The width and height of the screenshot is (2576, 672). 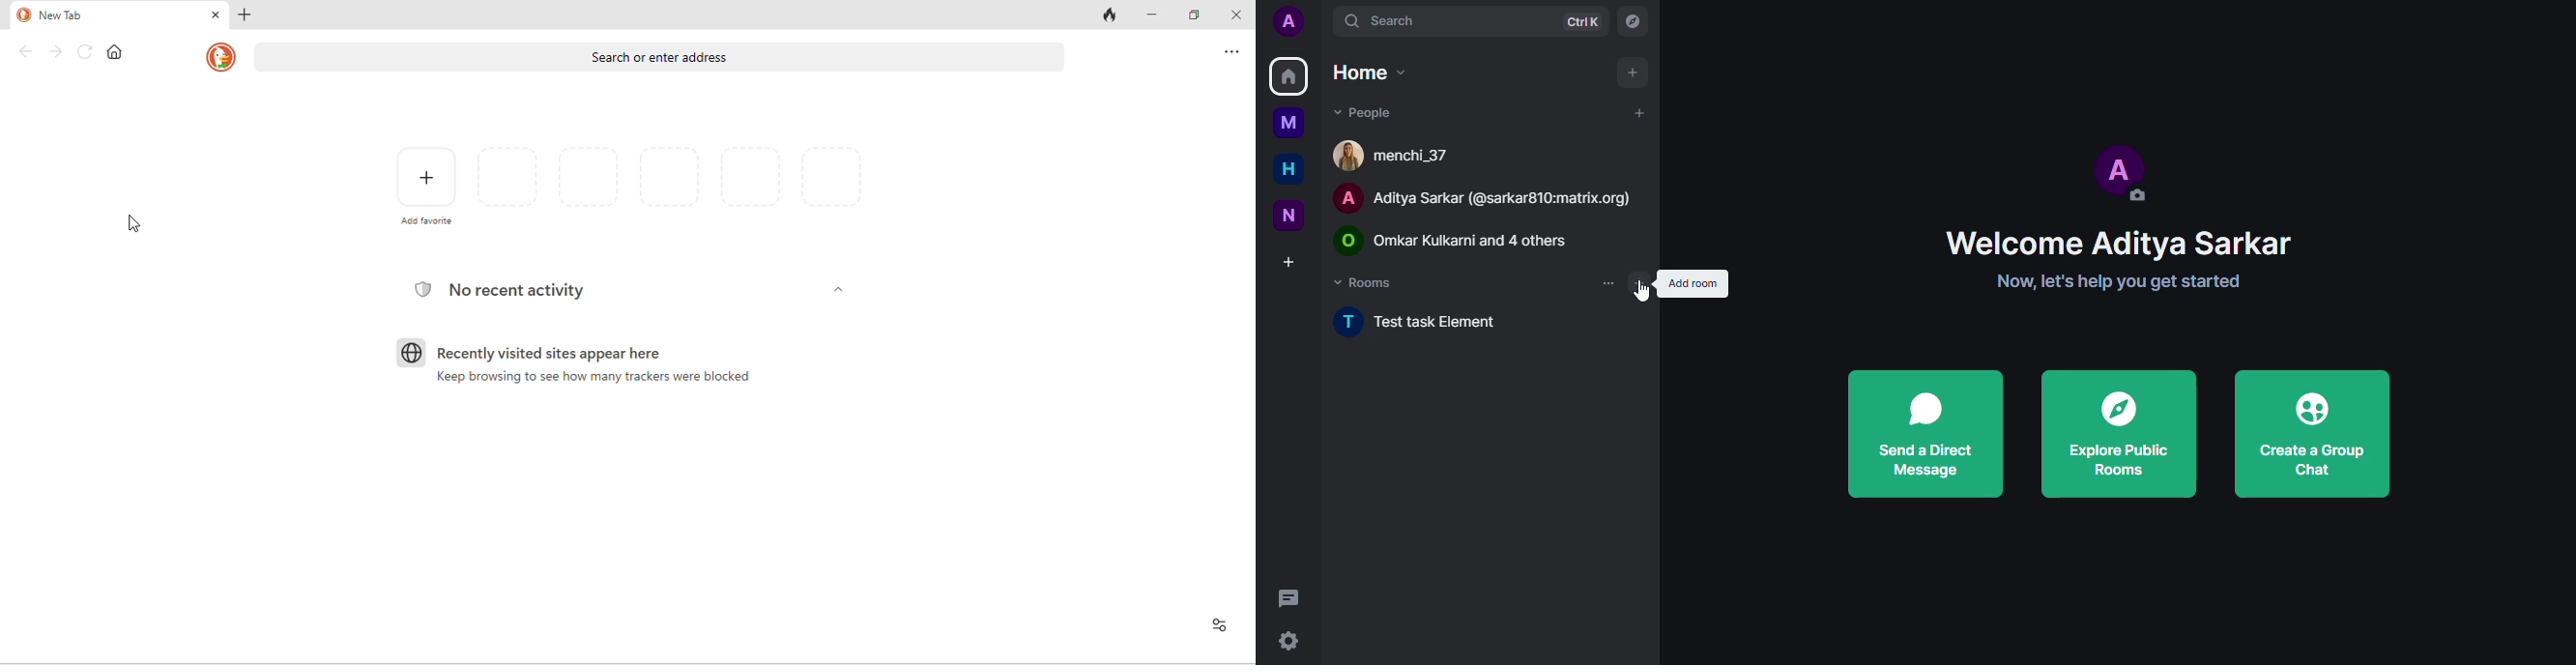 What do you see at coordinates (1634, 71) in the screenshot?
I see `add` at bounding box center [1634, 71].